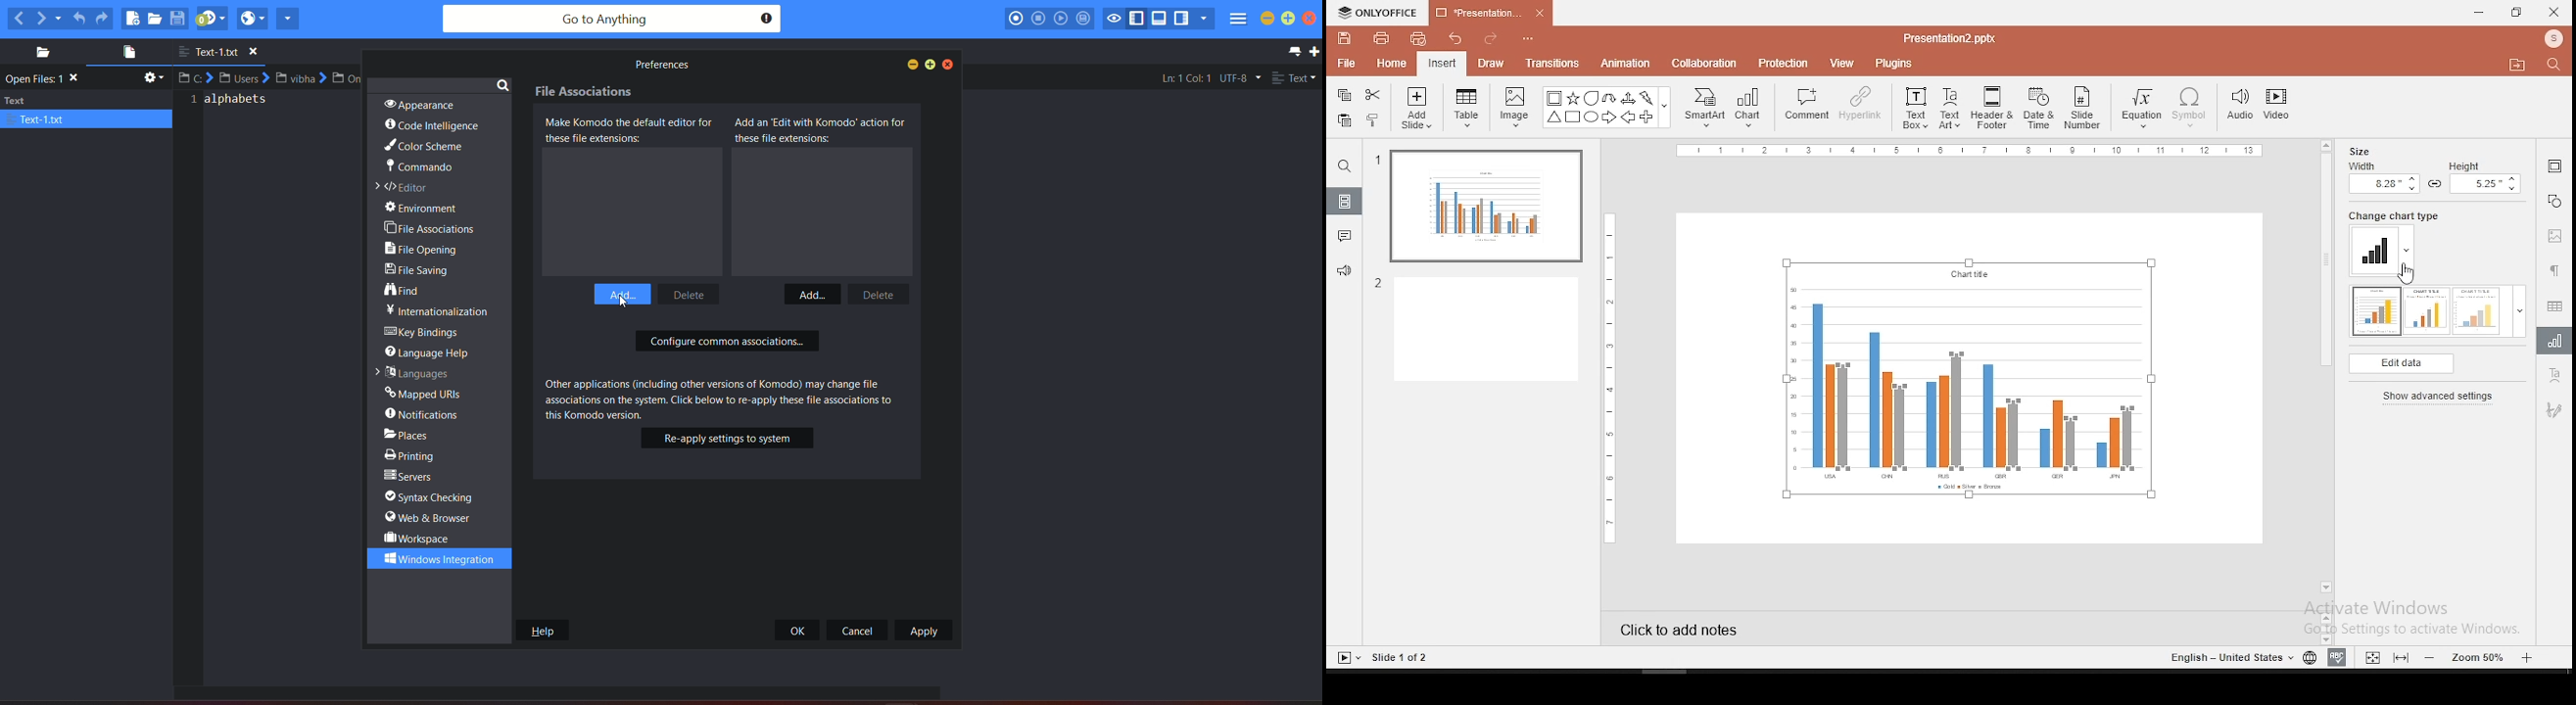 The image size is (2576, 728). Describe the element at coordinates (2556, 66) in the screenshot. I see `search` at that location.